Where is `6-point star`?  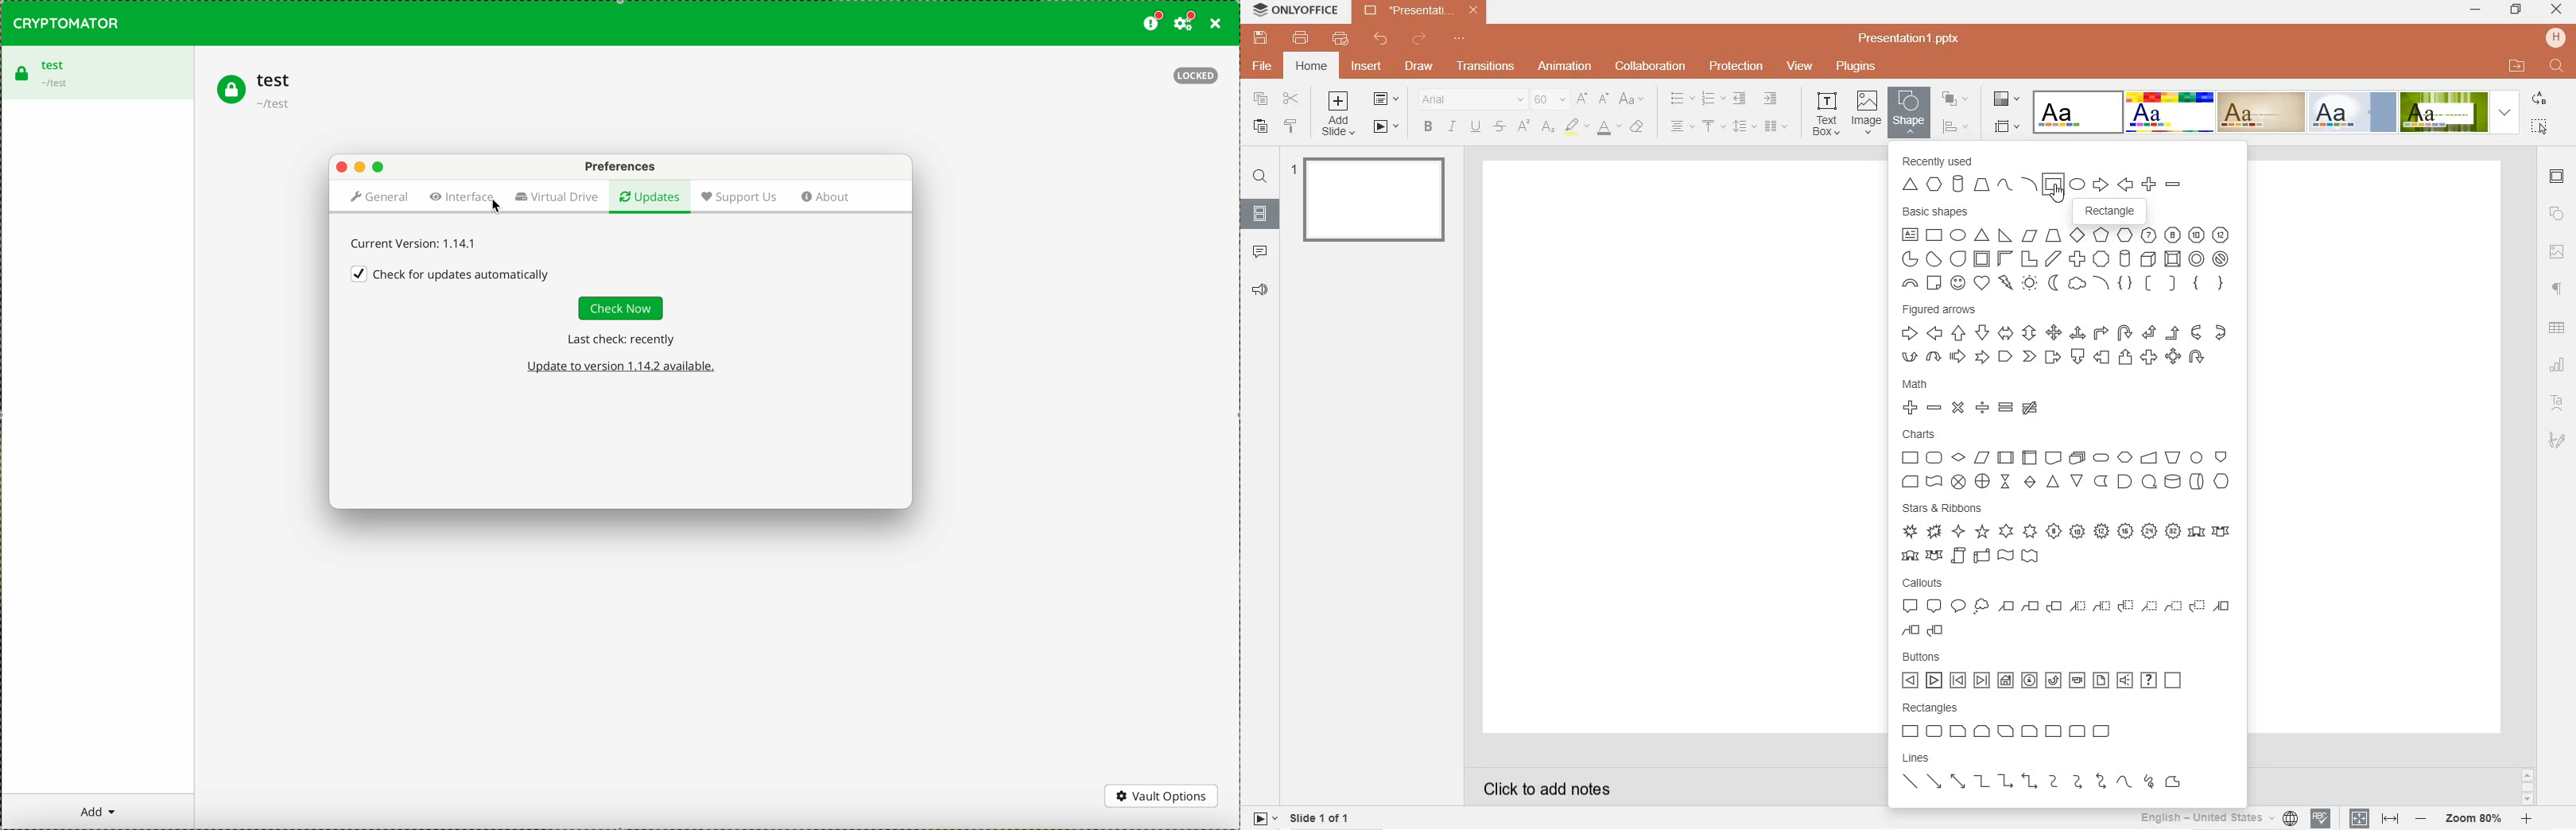 6-point star is located at coordinates (2007, 533).